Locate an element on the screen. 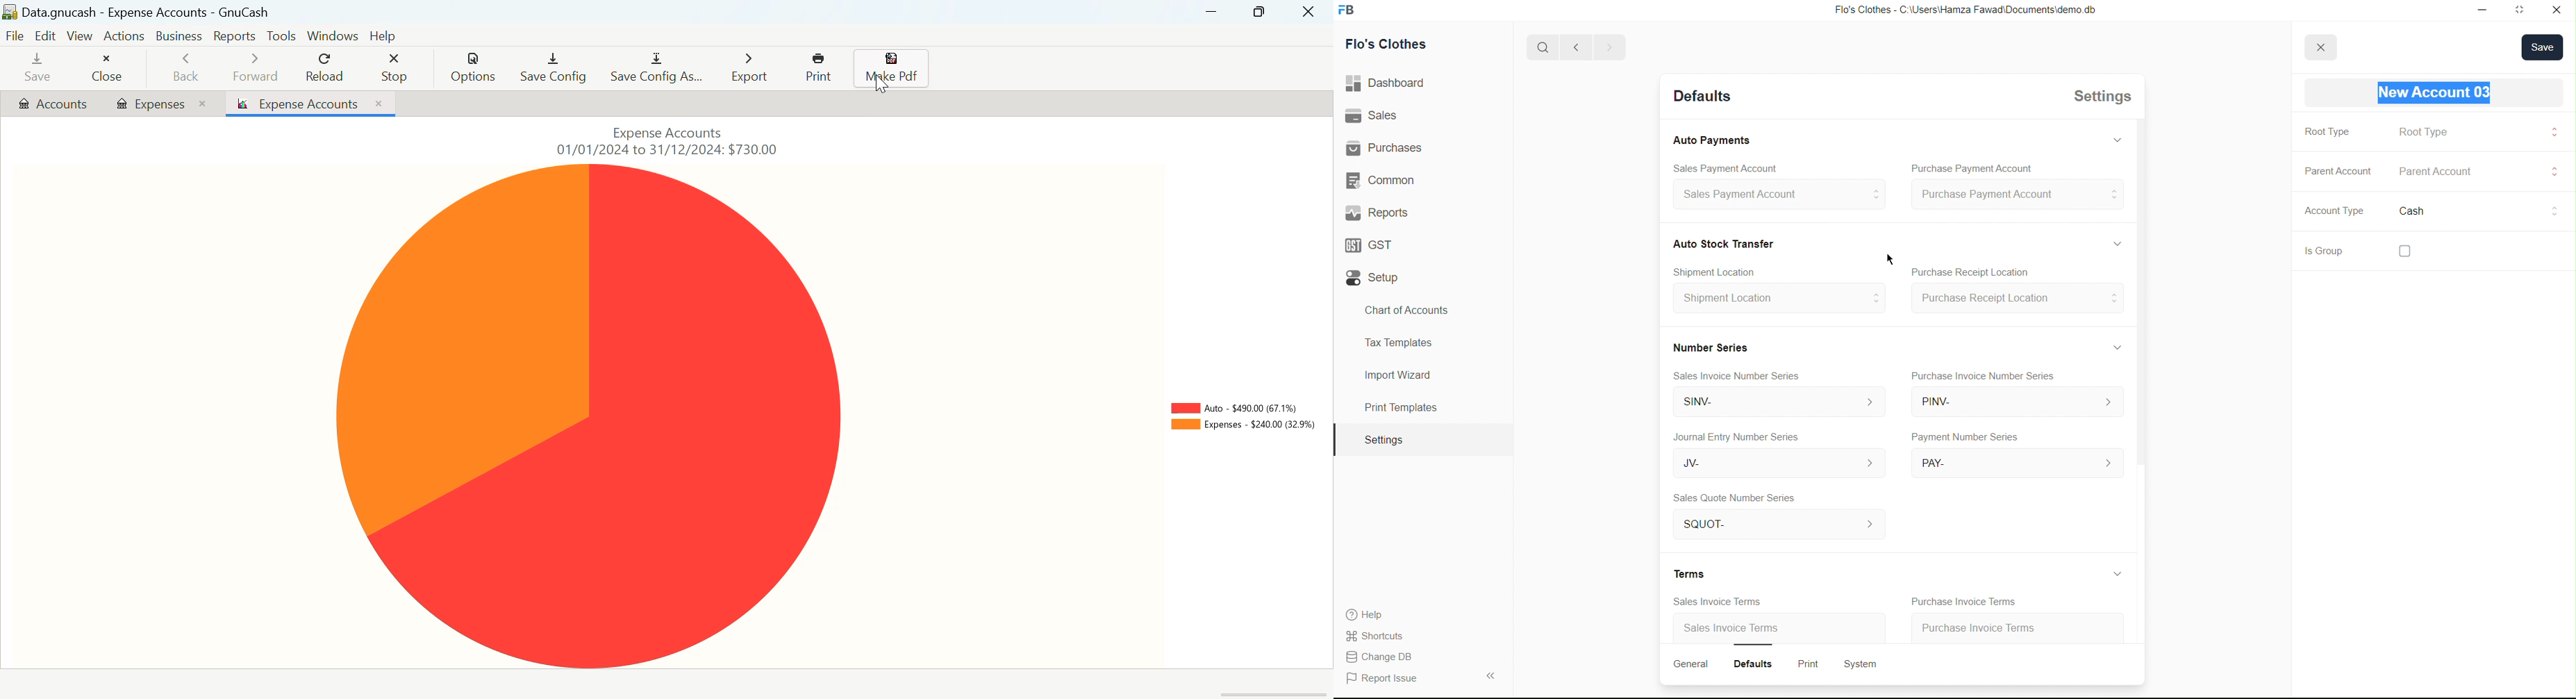 The width and height of the screenshot is (2576, 700). System is located at coordinates (1864, 663).